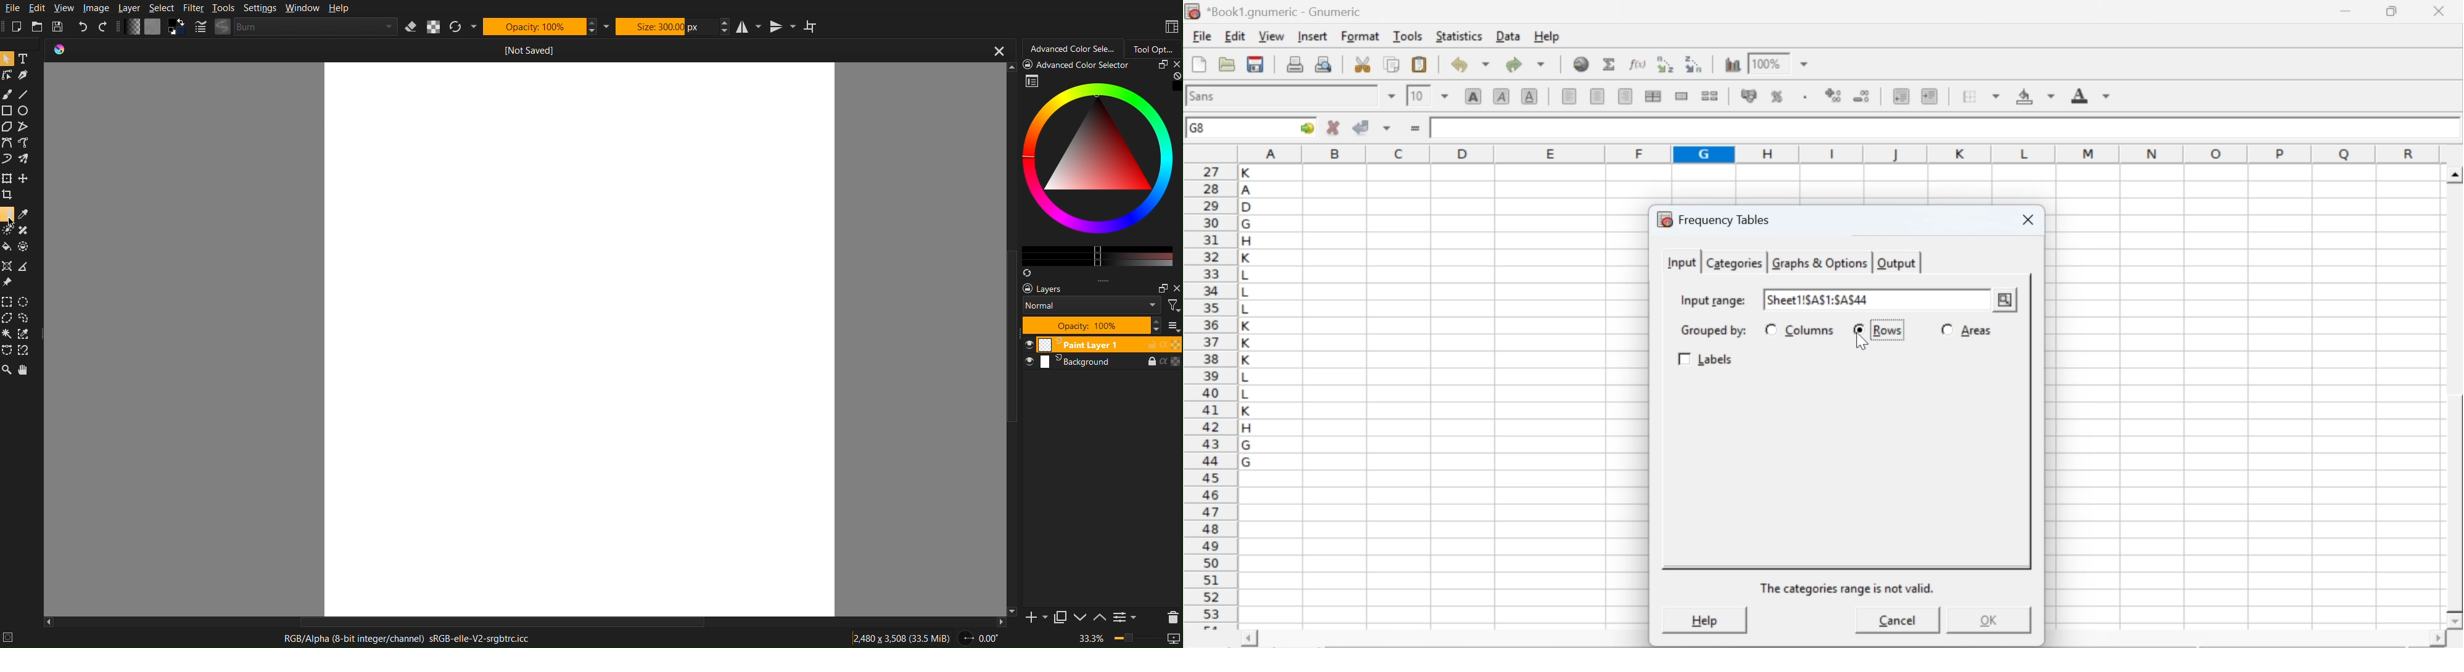  What do you see at coordinates (539, 26) in the screenshot?
I see `Opacity` at bounding box center [539, 26].